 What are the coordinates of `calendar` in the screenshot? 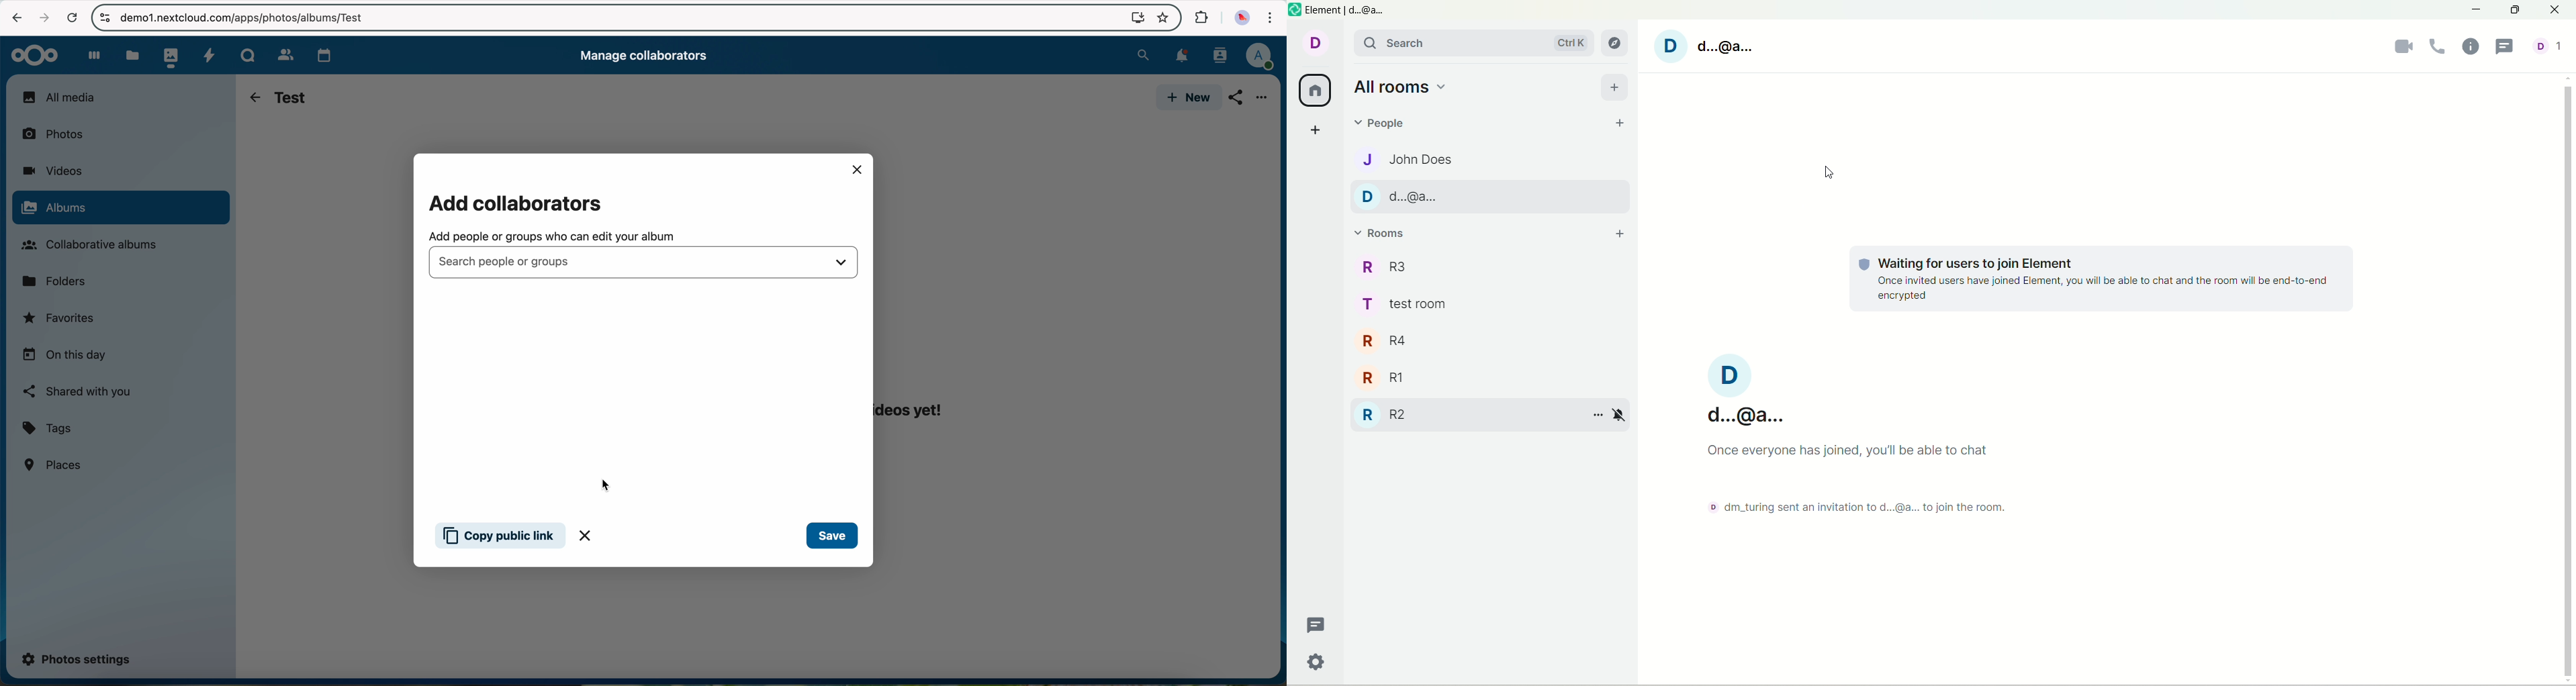 It's located at (322, 53).